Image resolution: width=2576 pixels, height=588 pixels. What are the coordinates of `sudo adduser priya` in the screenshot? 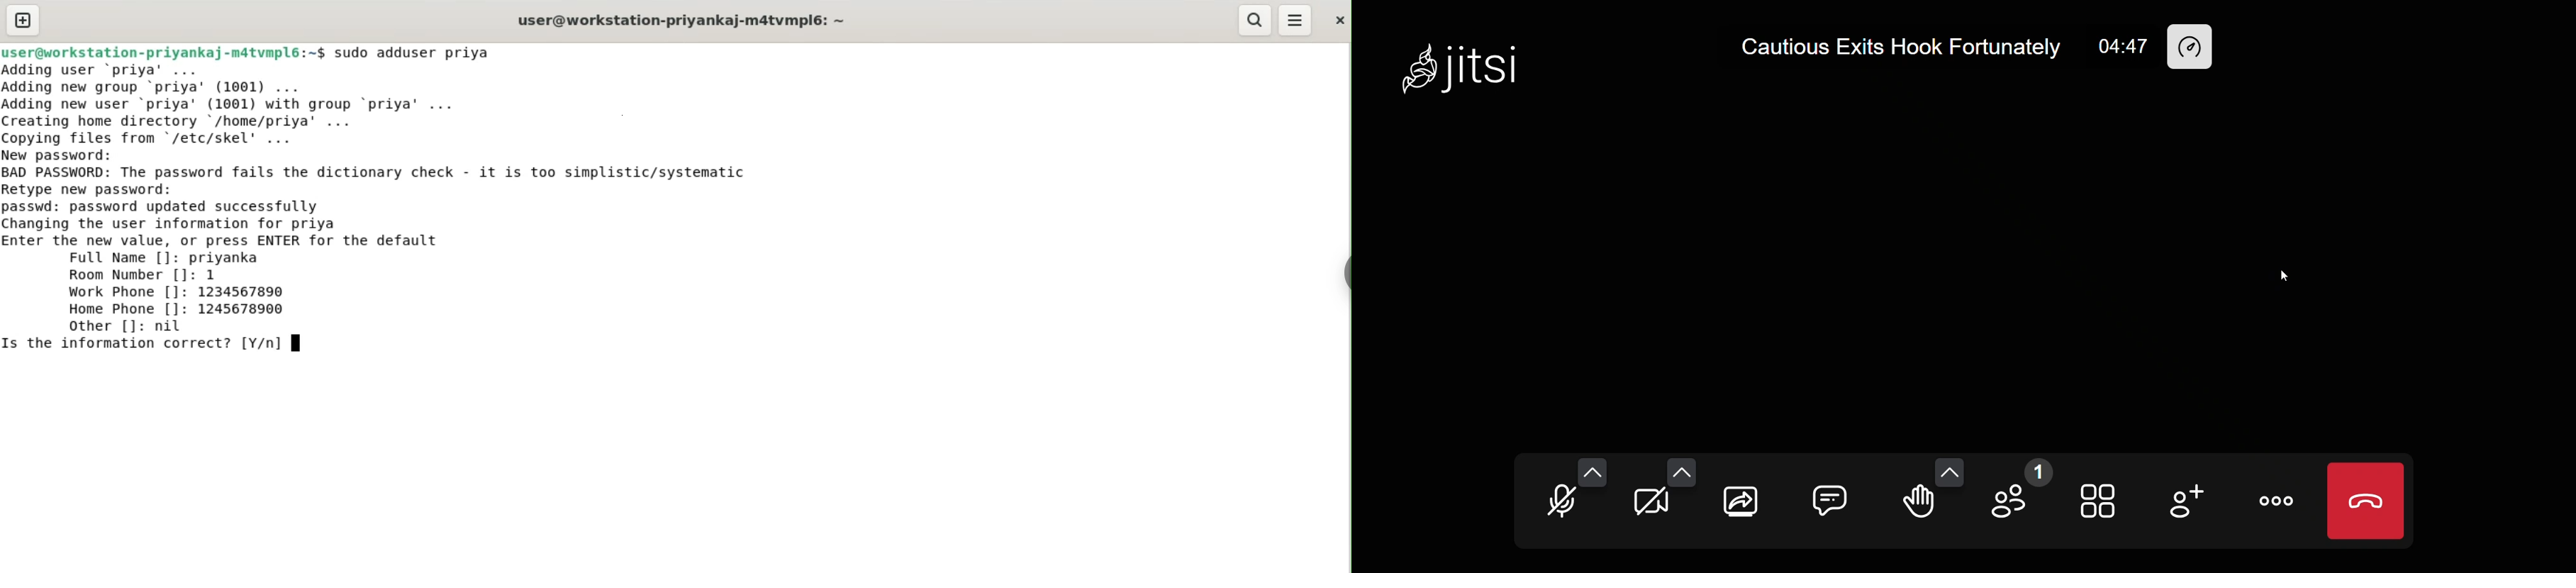 It's located at (414, 52).